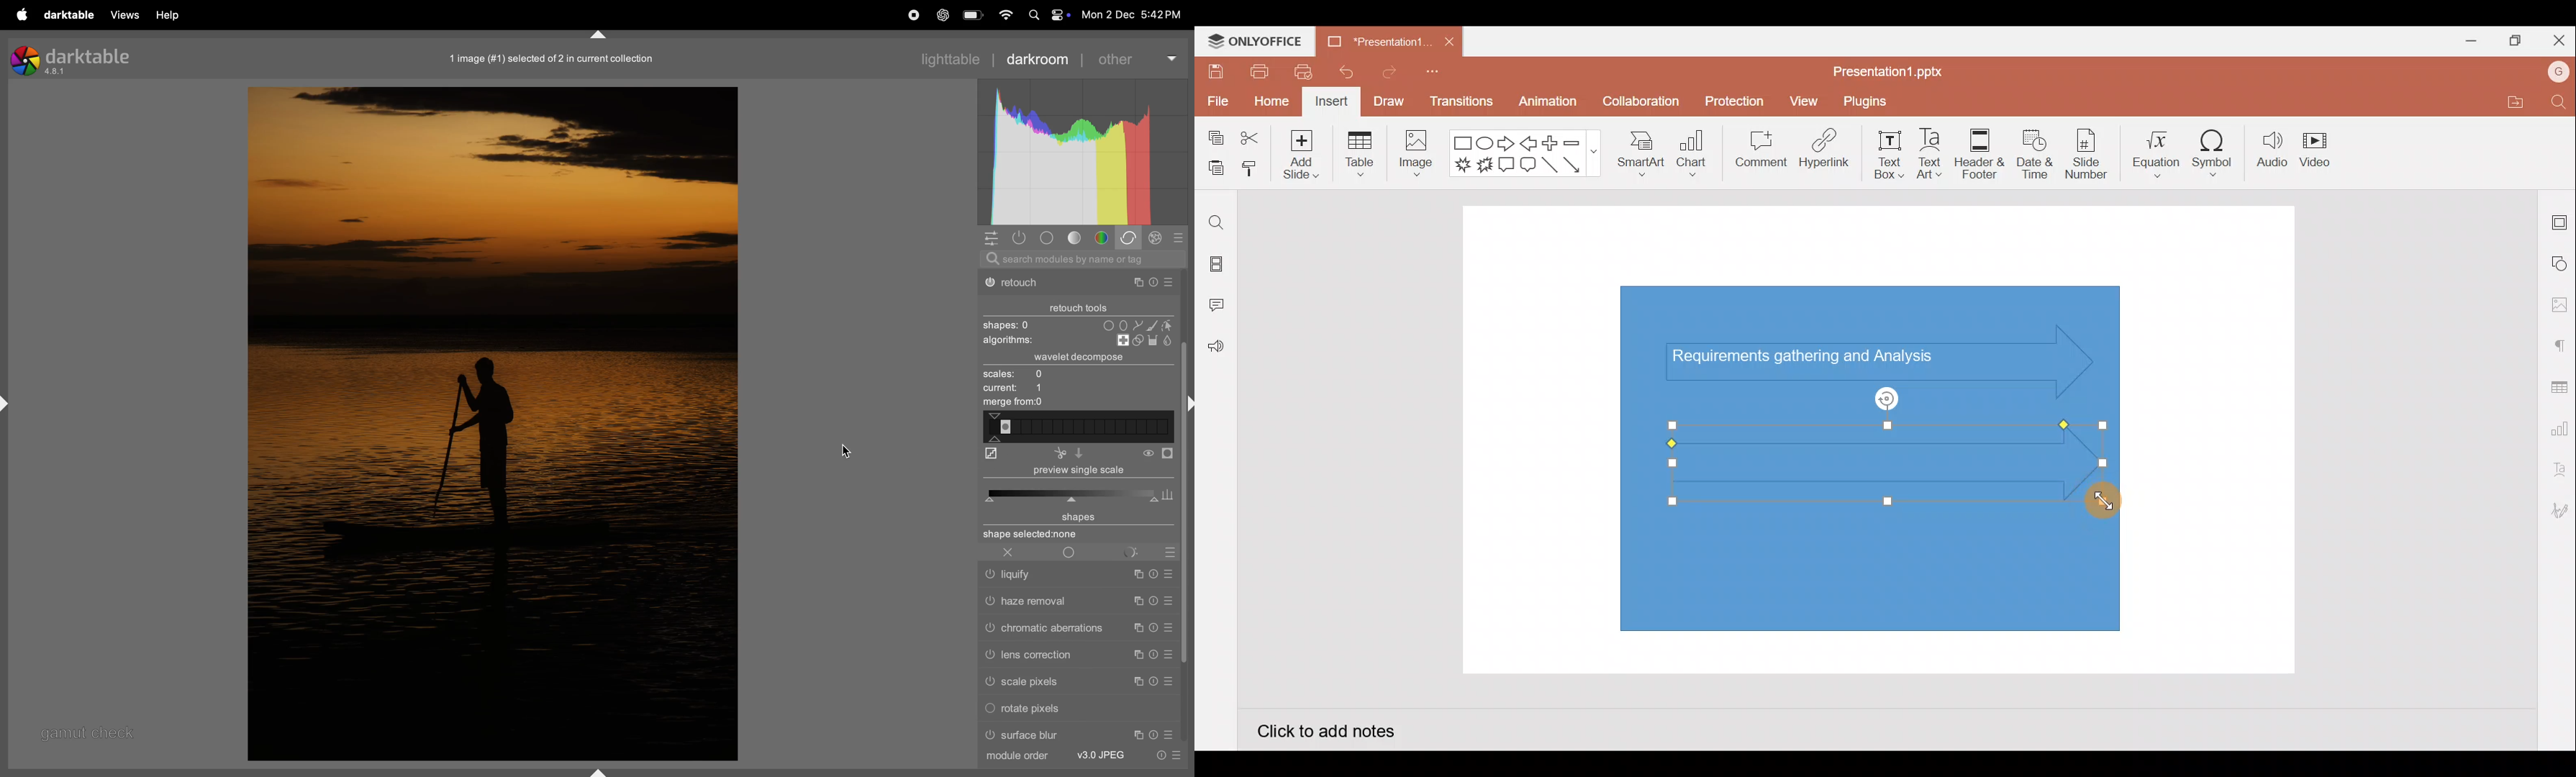  I want to click on Close, so click(2556, 37).